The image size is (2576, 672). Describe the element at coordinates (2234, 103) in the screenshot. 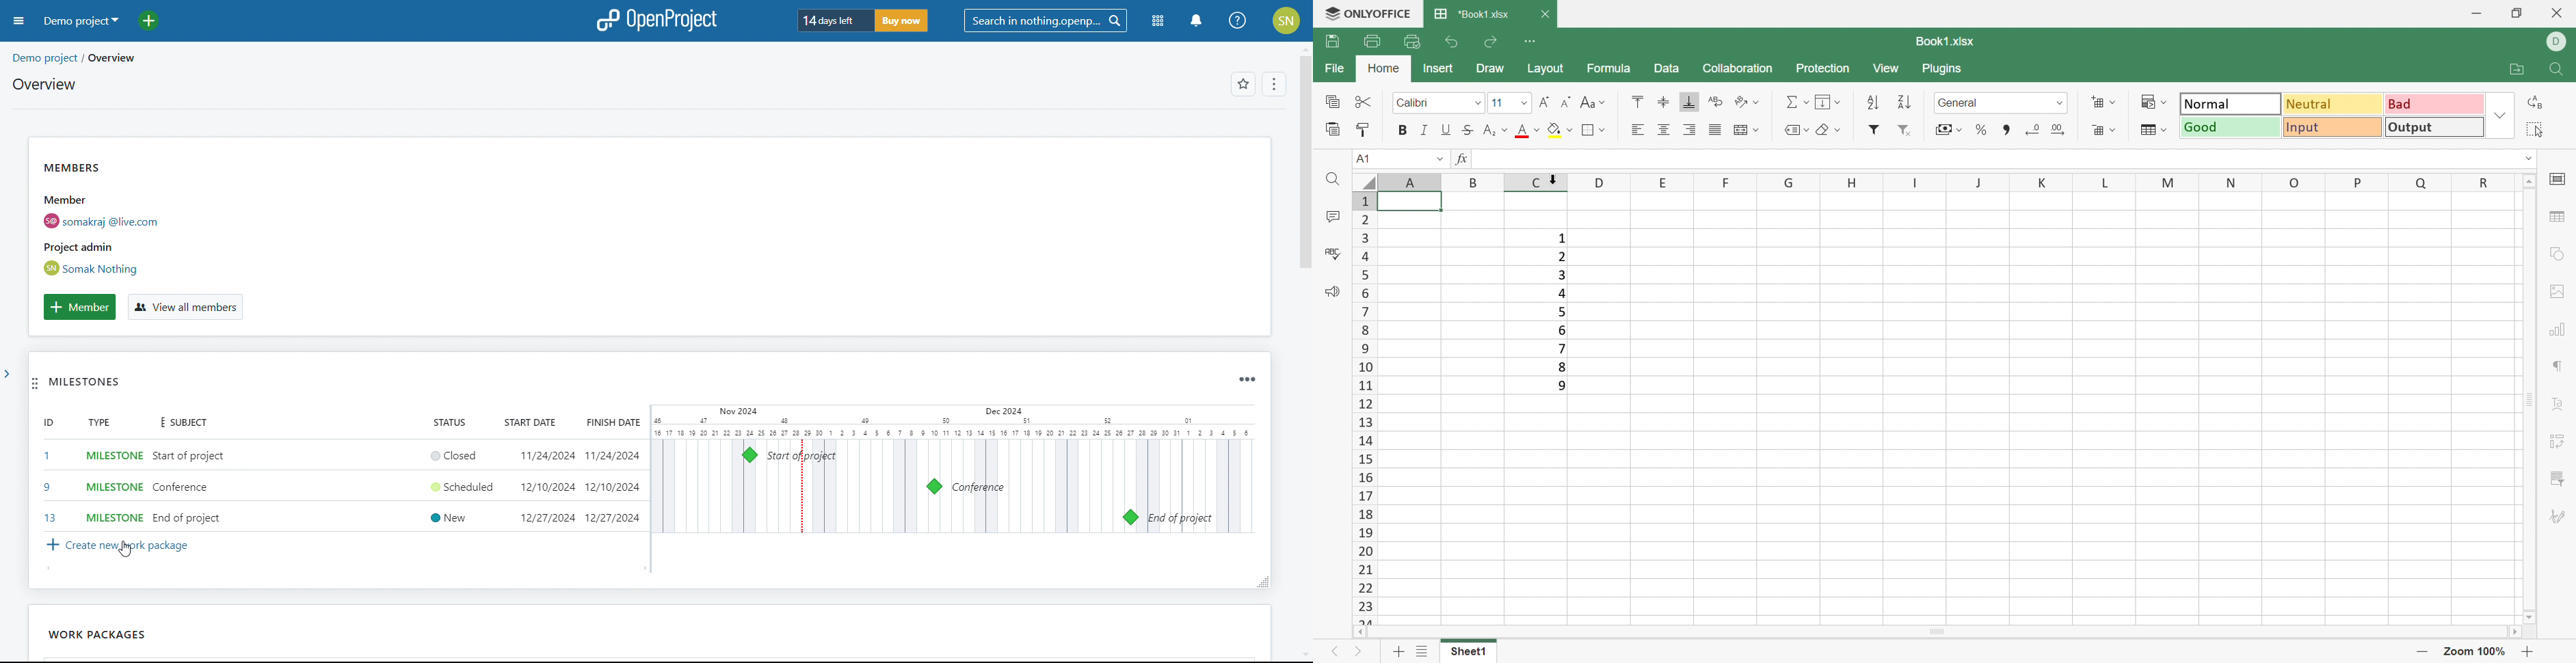

I see `Normal` at that location.